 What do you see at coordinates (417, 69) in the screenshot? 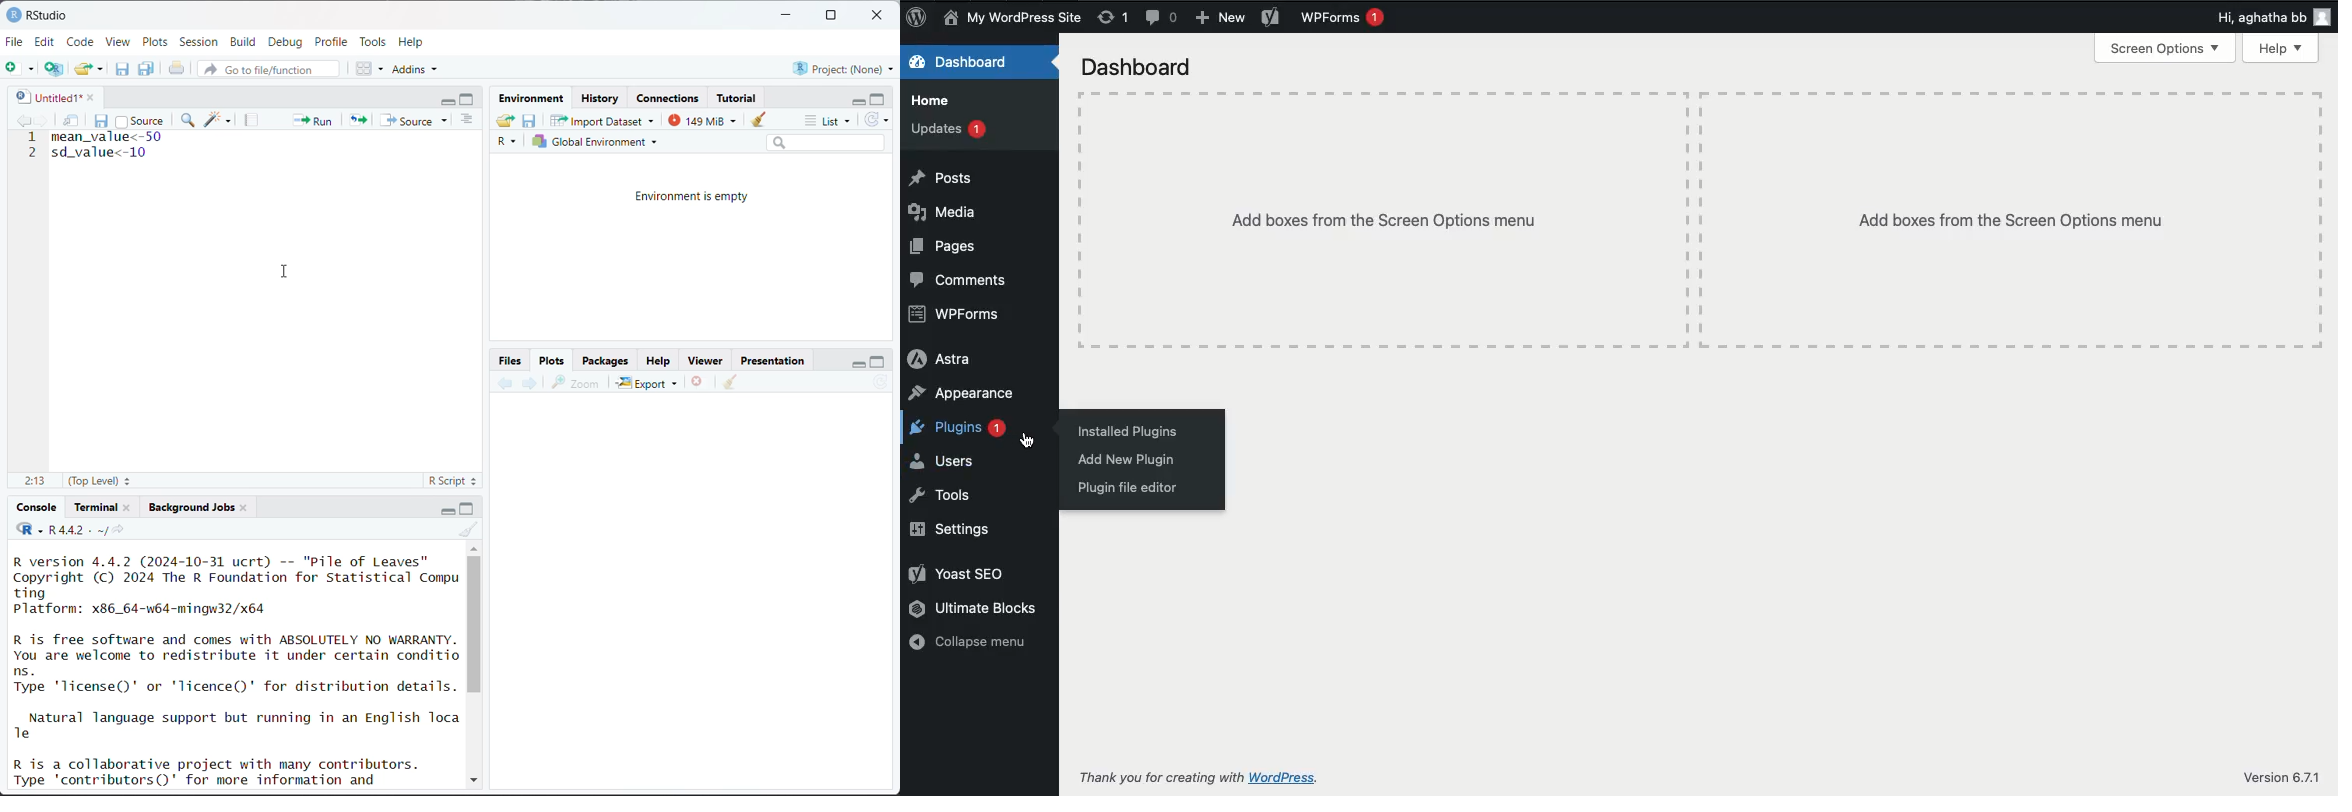
I see `addins` at bounding box center [417, 69].